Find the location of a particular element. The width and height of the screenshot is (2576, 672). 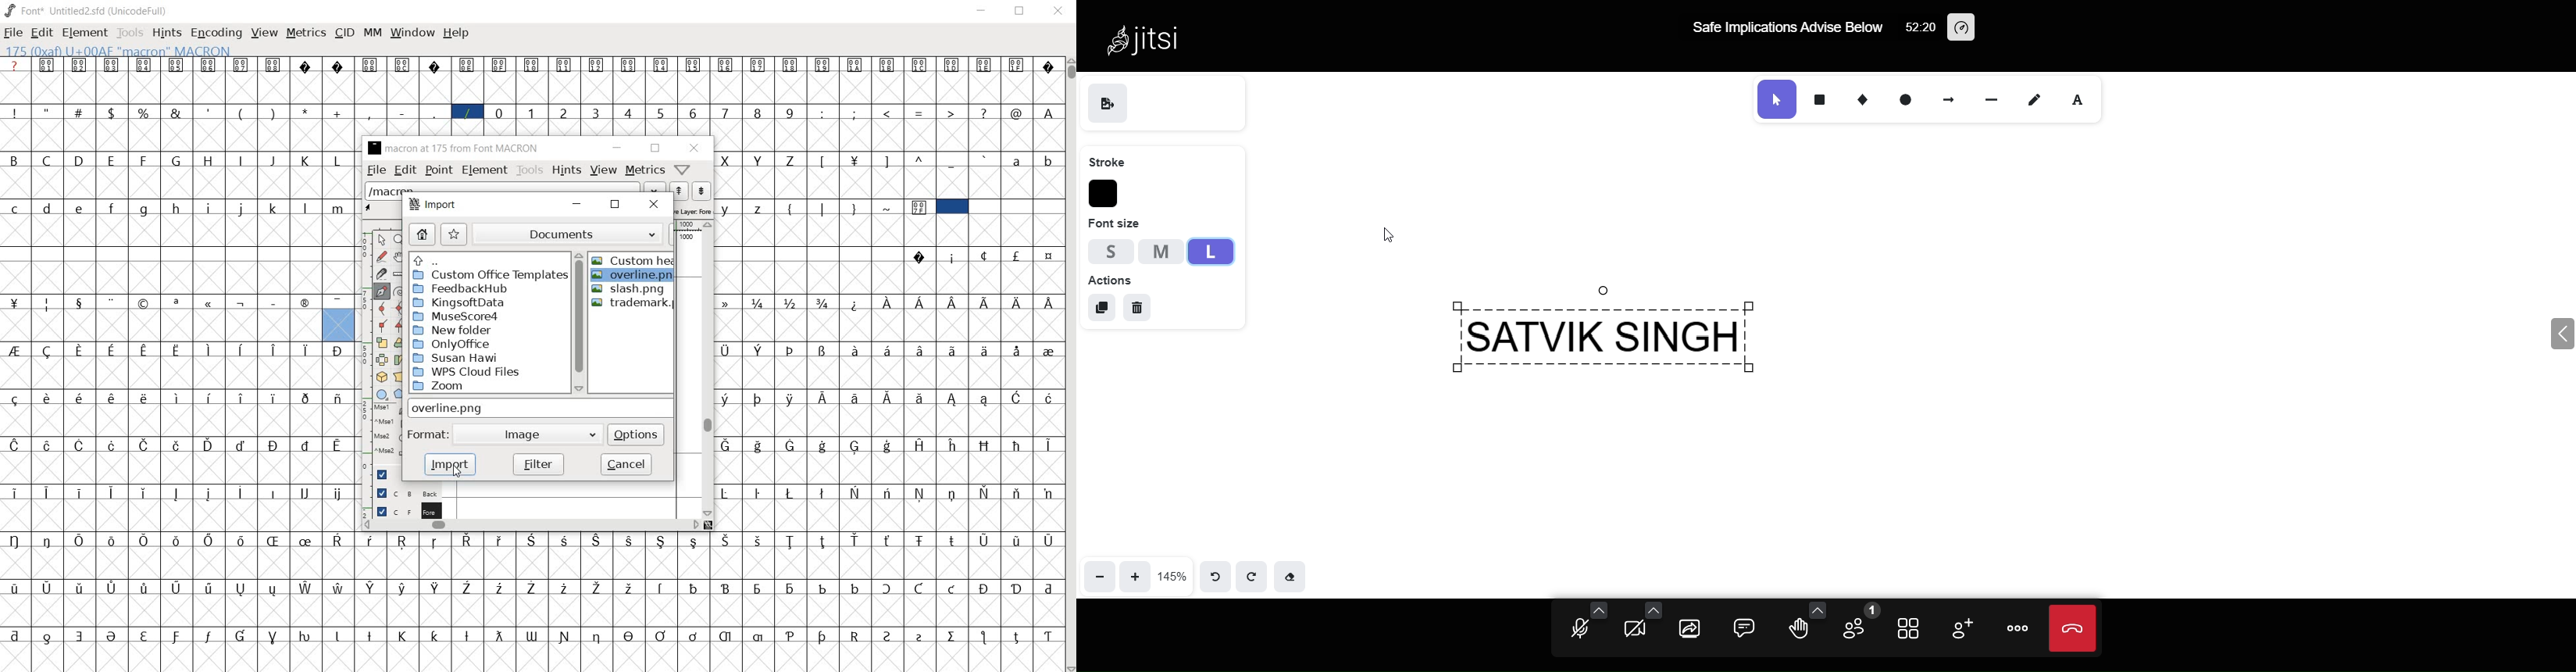

Symbol is located at coordinates (177, 635).